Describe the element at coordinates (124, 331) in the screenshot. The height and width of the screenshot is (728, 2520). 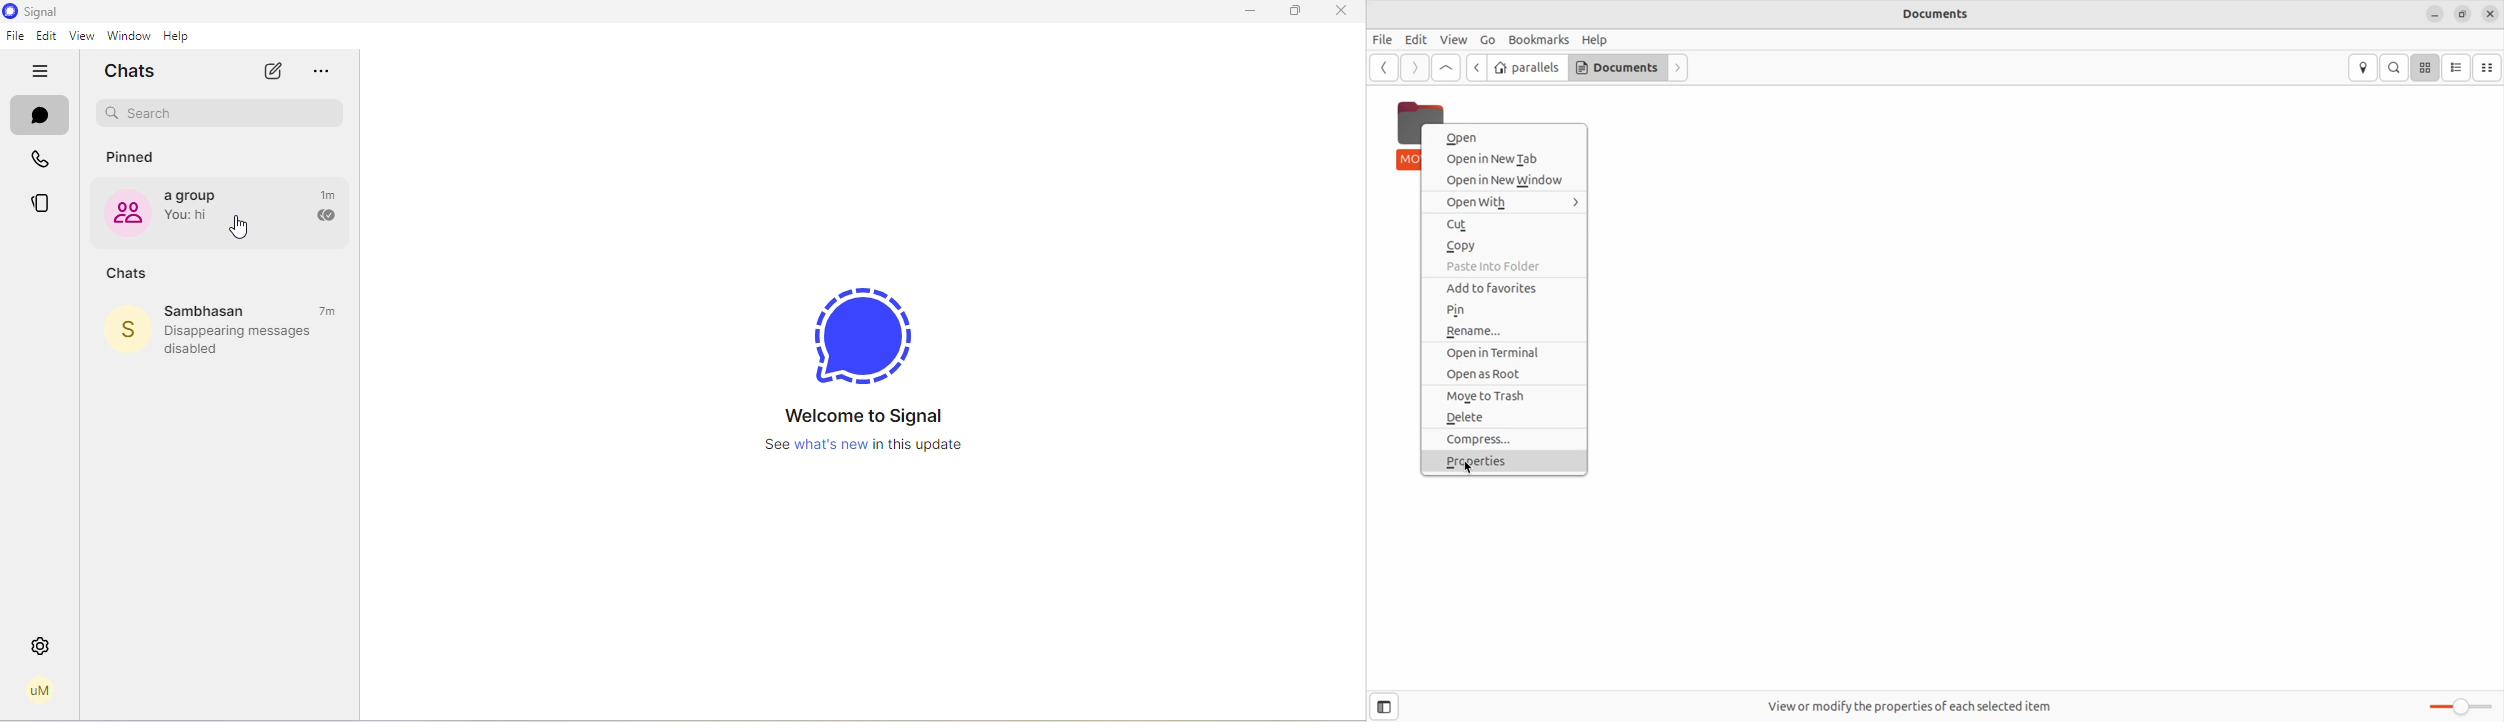
I see `avatar` at that location.